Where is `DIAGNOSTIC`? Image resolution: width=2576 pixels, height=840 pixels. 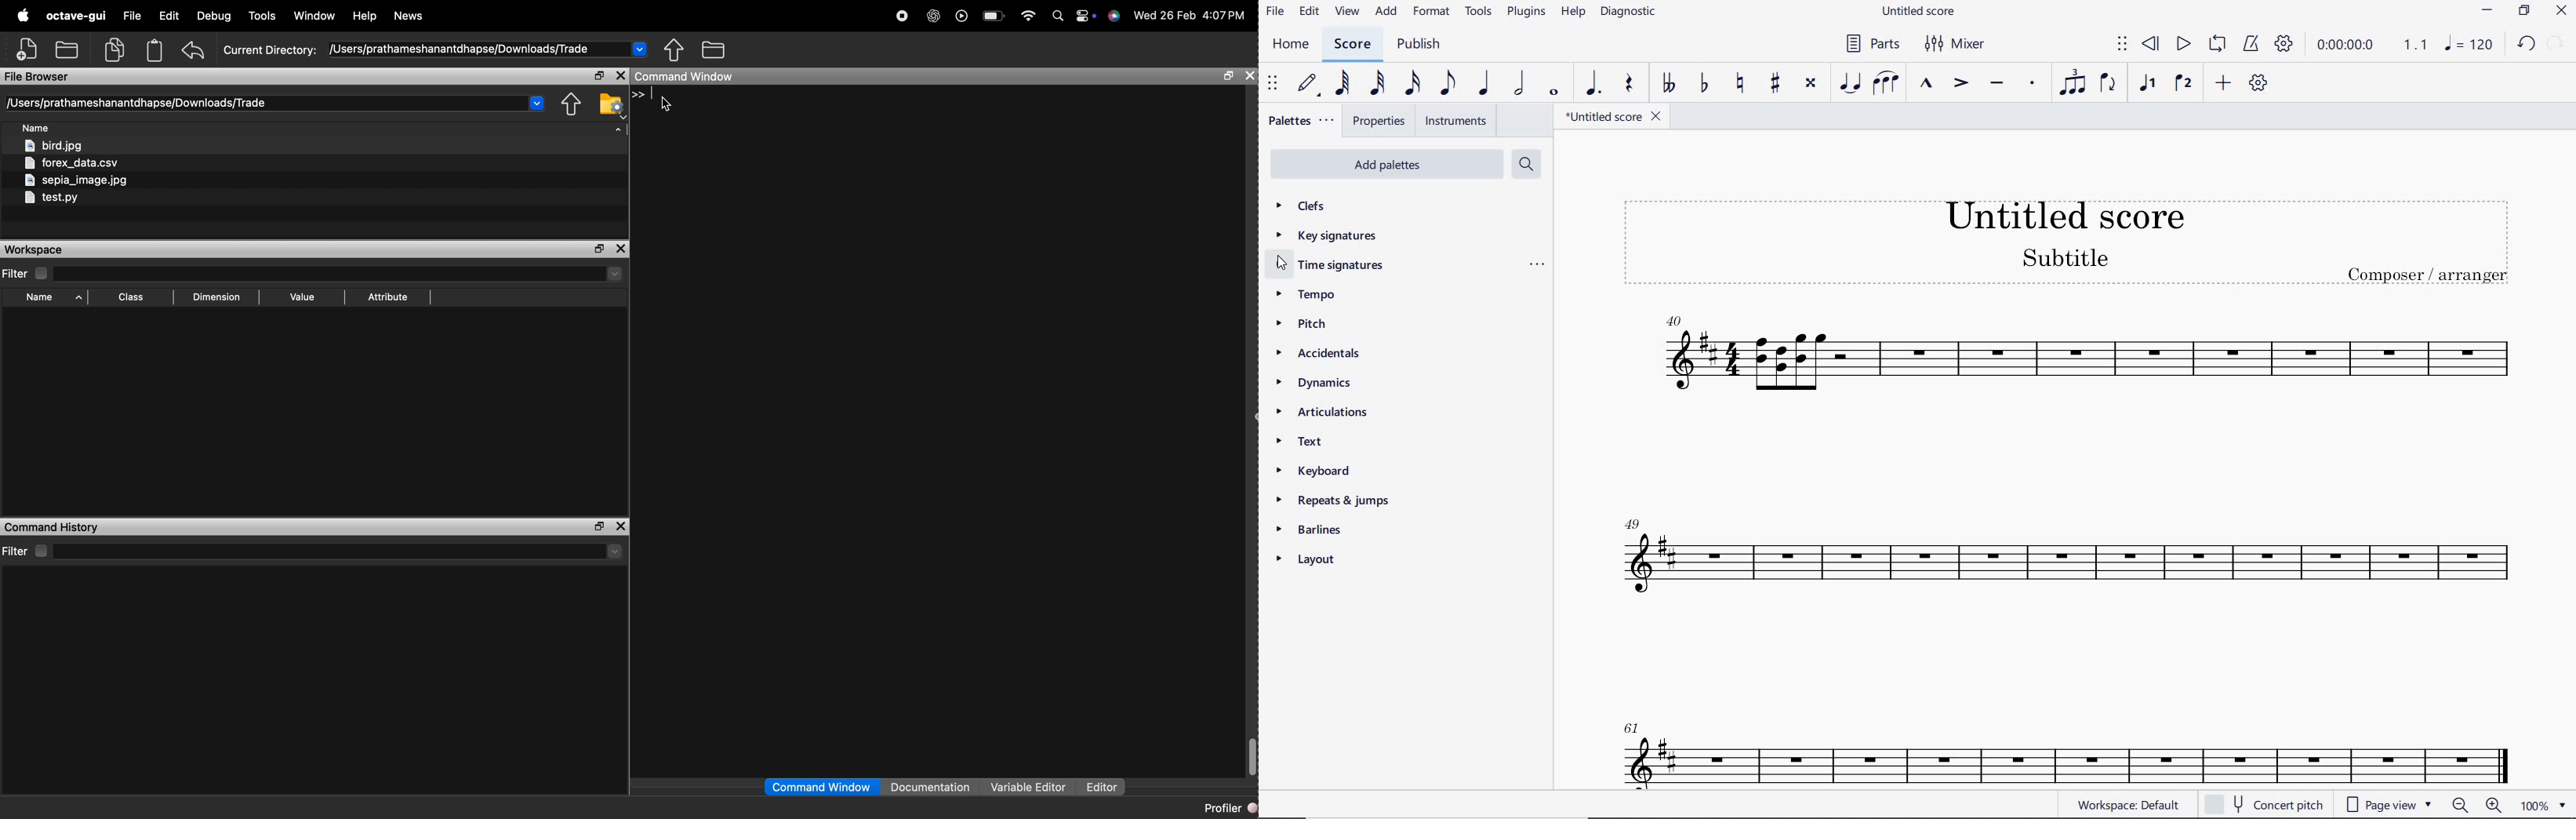 DIAGNOSTIC is located at coordinates (1629, 13).